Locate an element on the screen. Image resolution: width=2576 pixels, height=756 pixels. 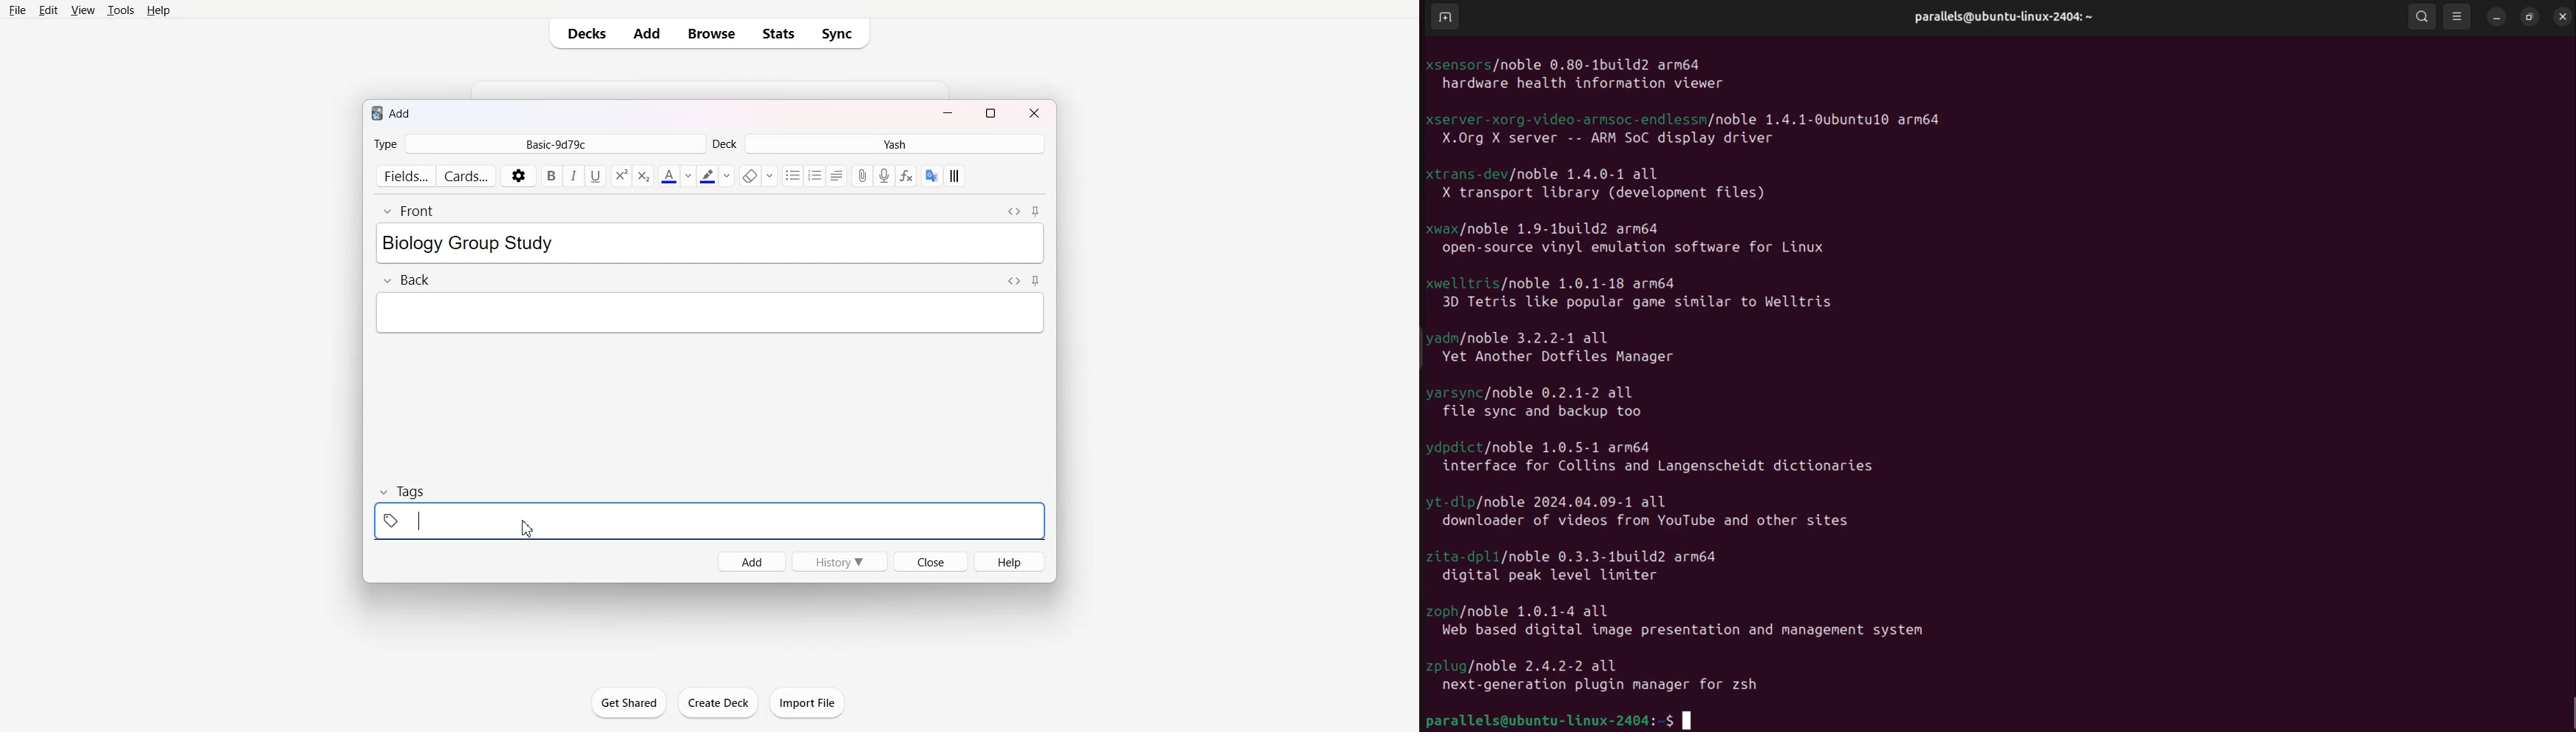
Alignment is located at coordinates (838, 176).